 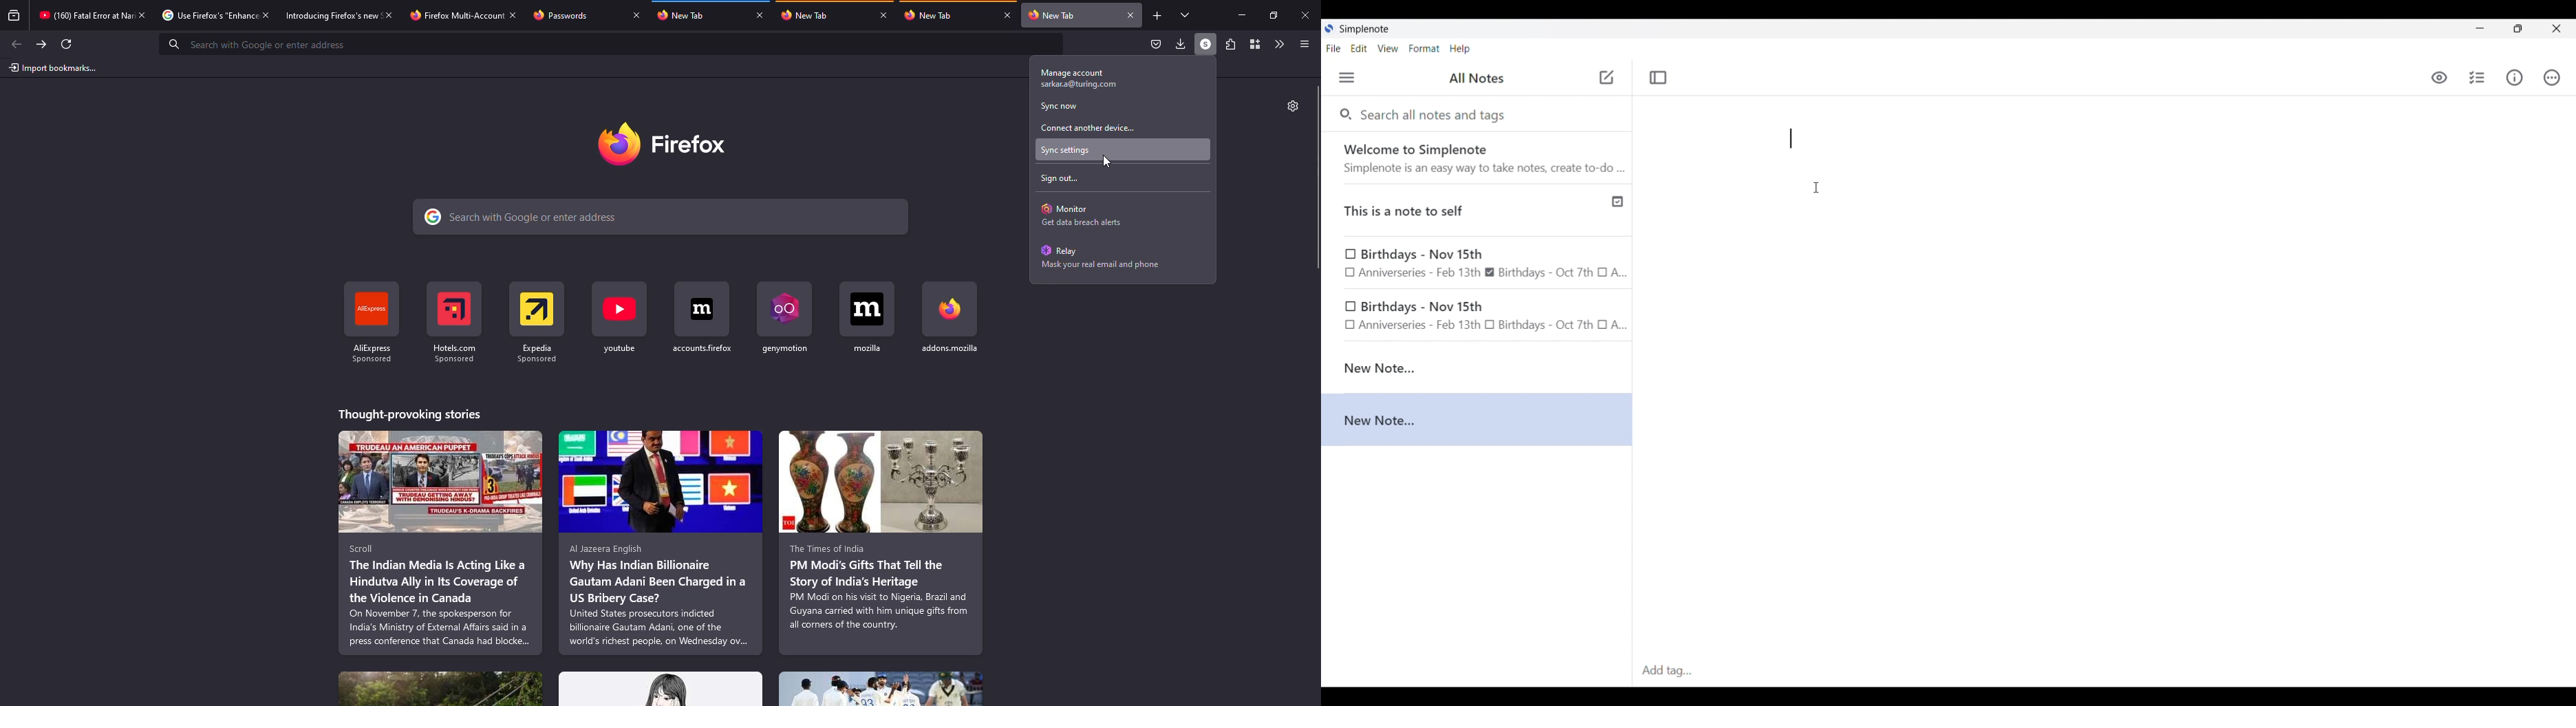 I want to click on Edit menu, so click(x=1360, y=48).